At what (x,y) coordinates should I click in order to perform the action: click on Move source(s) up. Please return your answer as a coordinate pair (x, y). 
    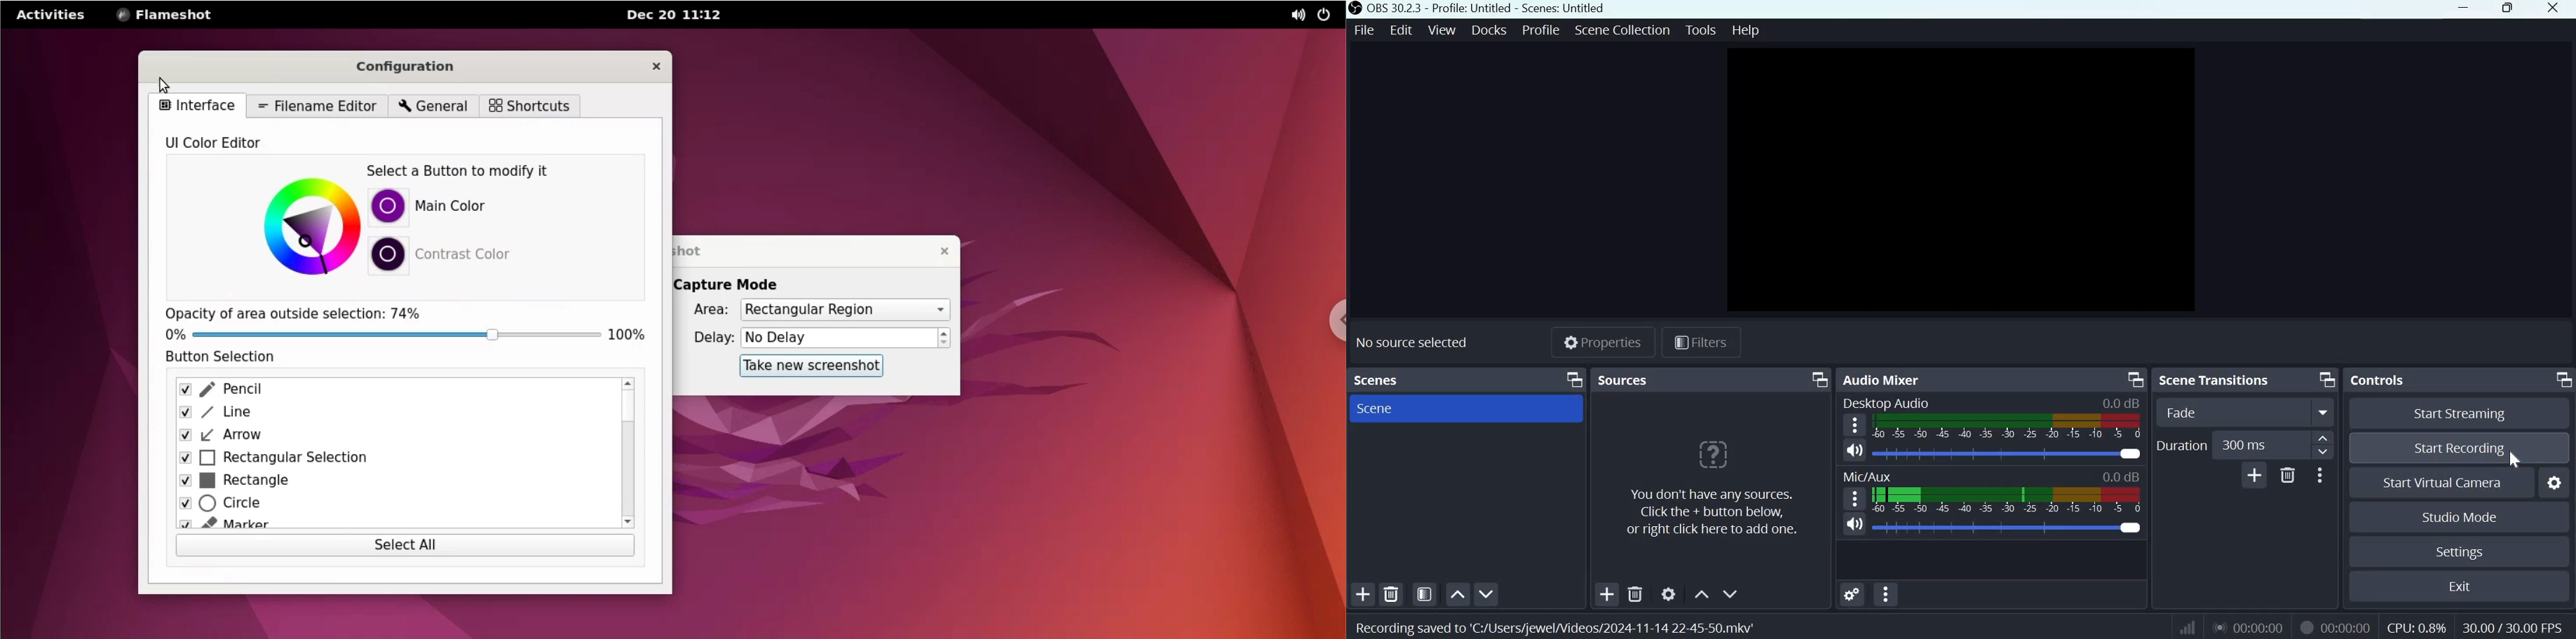
    Looking at the image, I should click on (1704, 595).